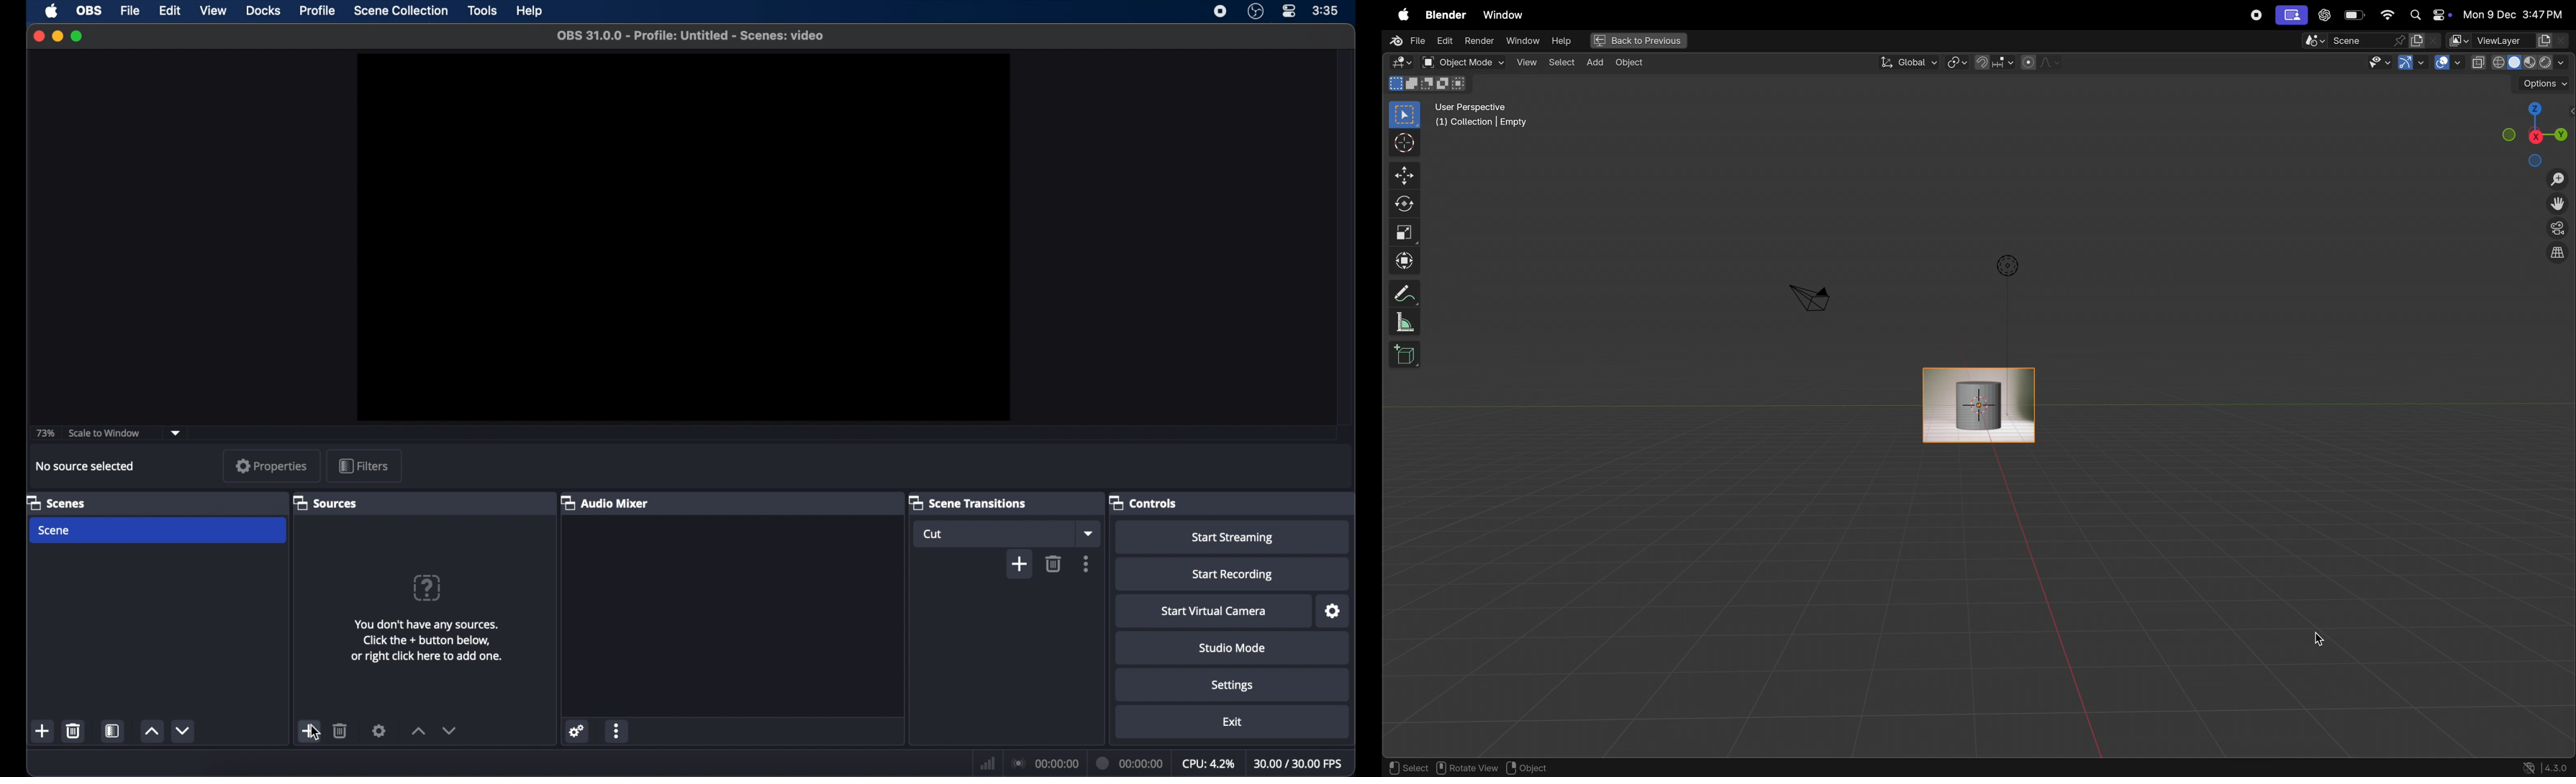 This screenshot has height=784, width=2576. I want to click on scene transitions, so click(967, 502).